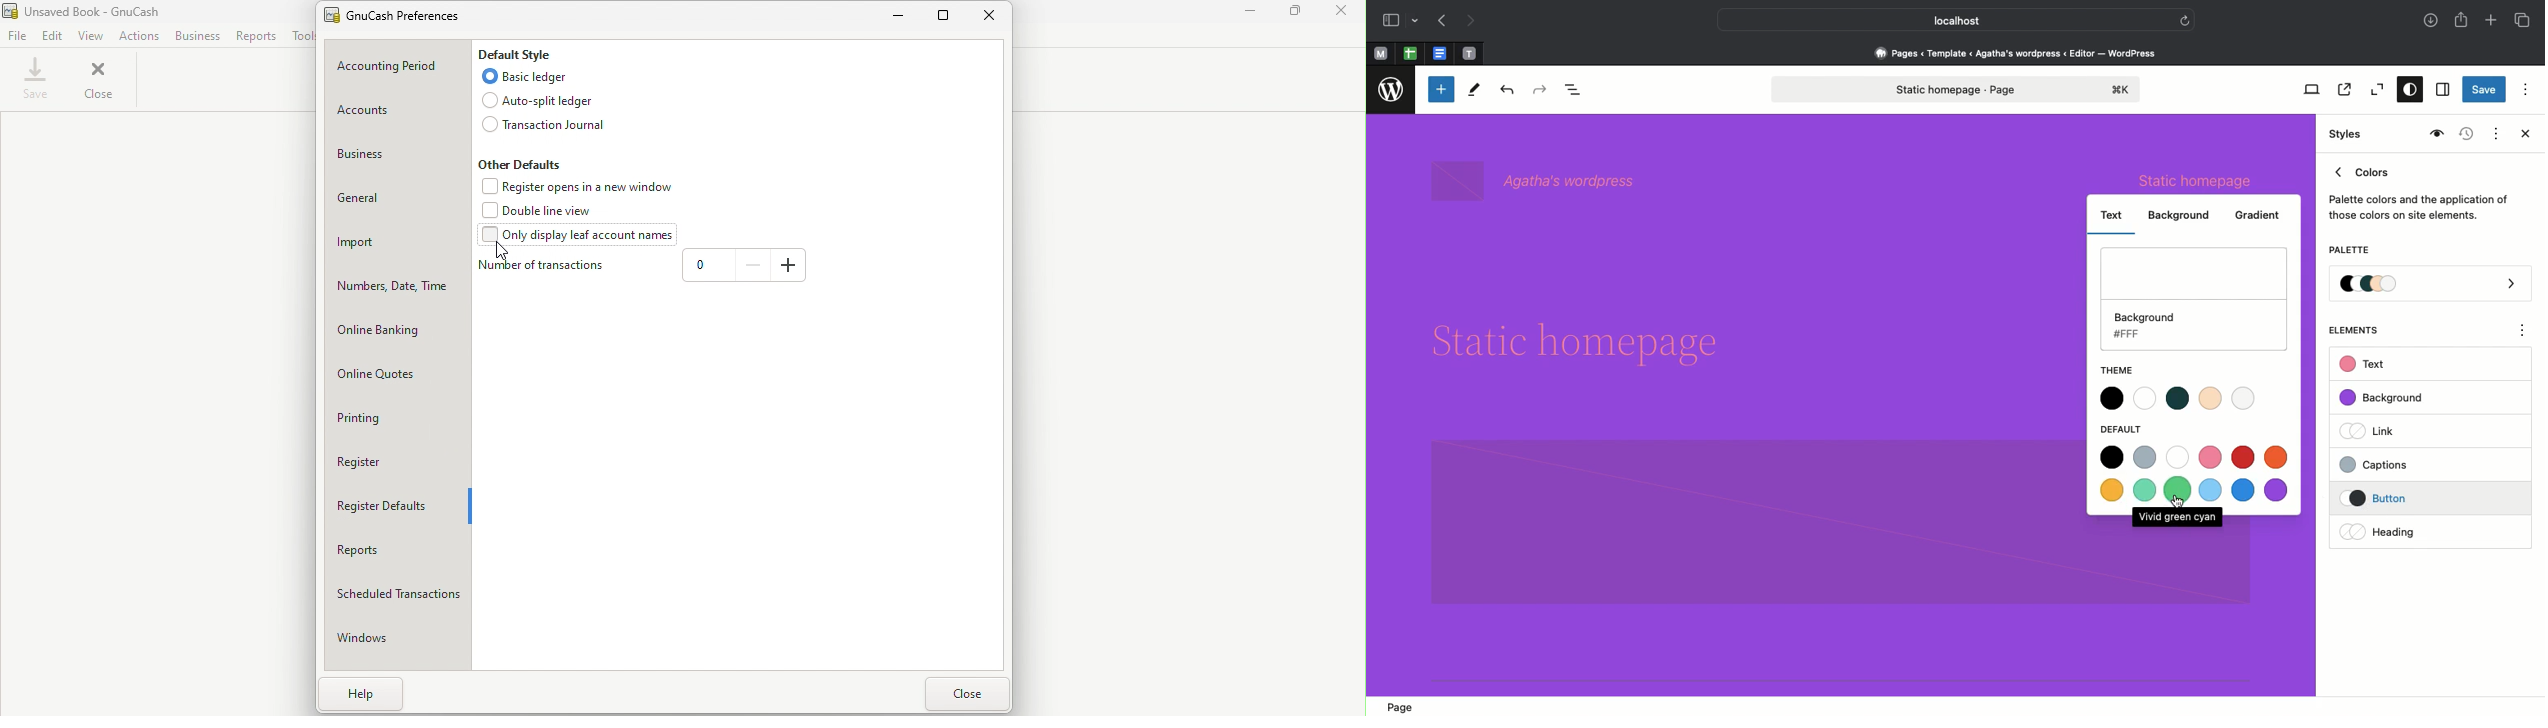 The image size is (2548, 728). Describe the element at coordinates (2374, 430) in the screenshot. I see `Link` at that location.